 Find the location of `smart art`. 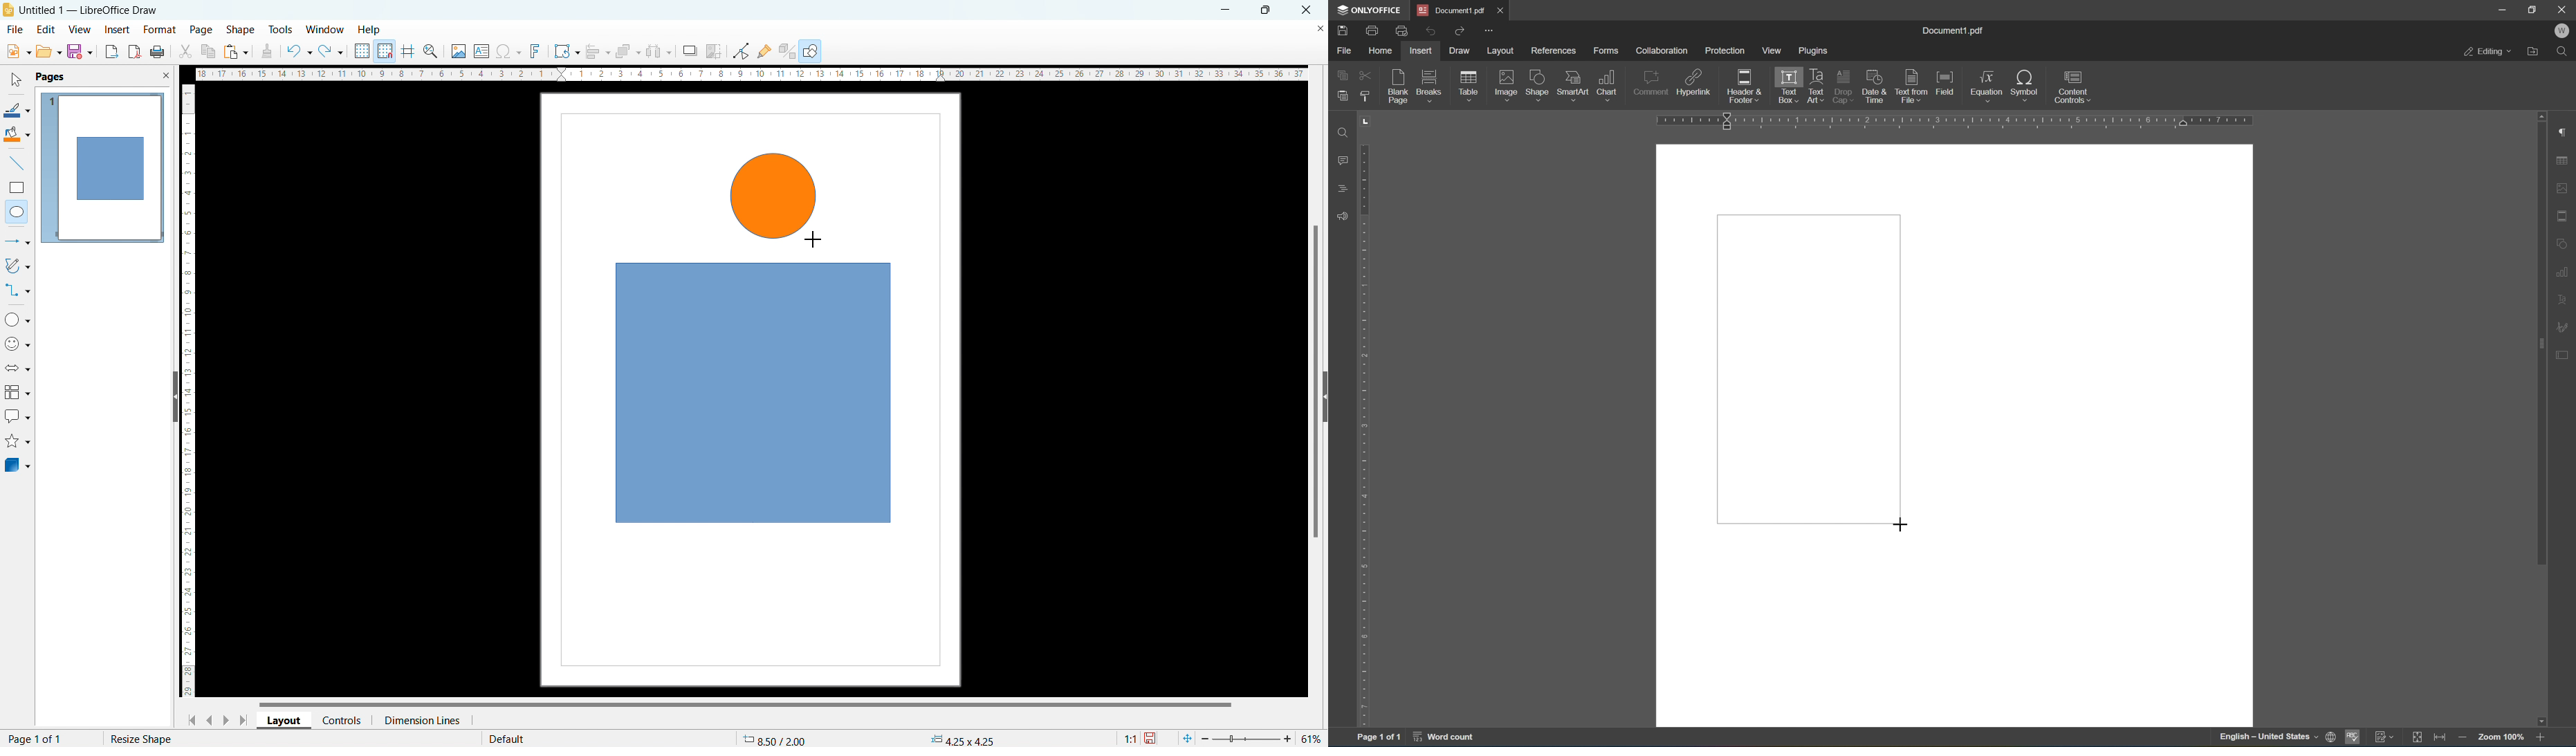

smart art is located at coordinates (1574, 86).